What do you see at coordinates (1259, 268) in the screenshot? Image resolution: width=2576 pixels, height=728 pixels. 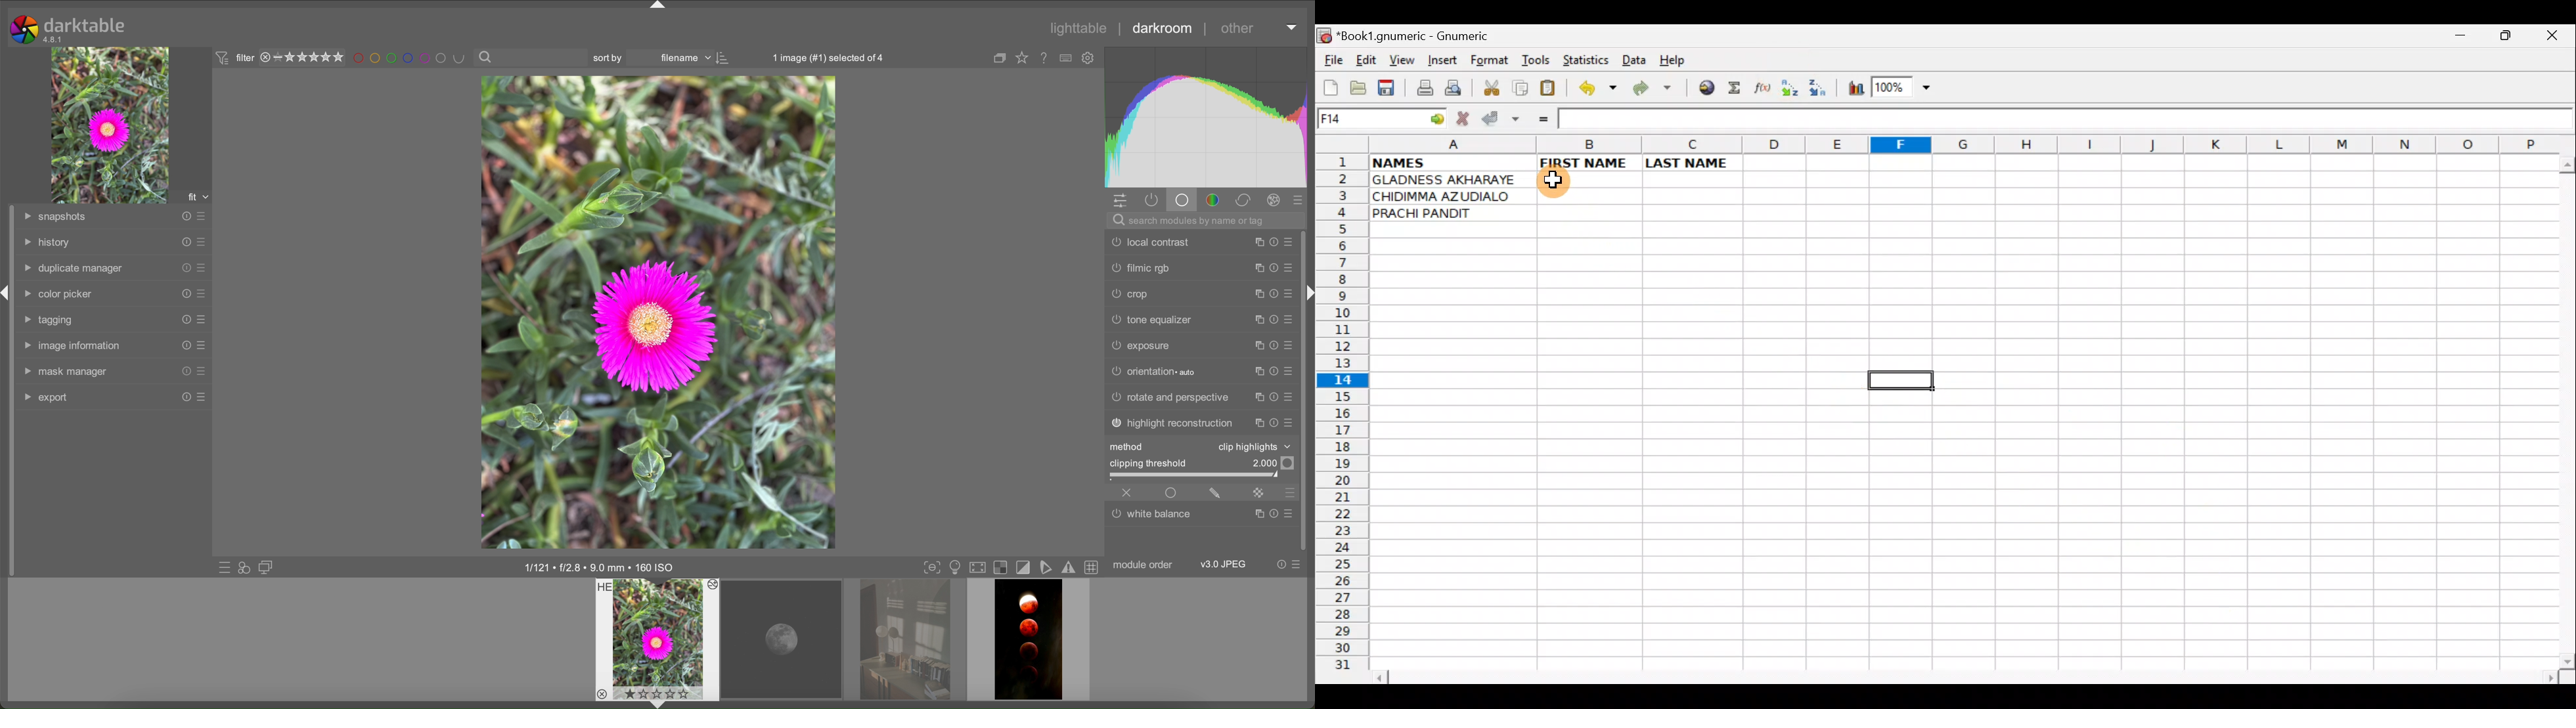 I see `copy` at bounding box center [1259, 268].